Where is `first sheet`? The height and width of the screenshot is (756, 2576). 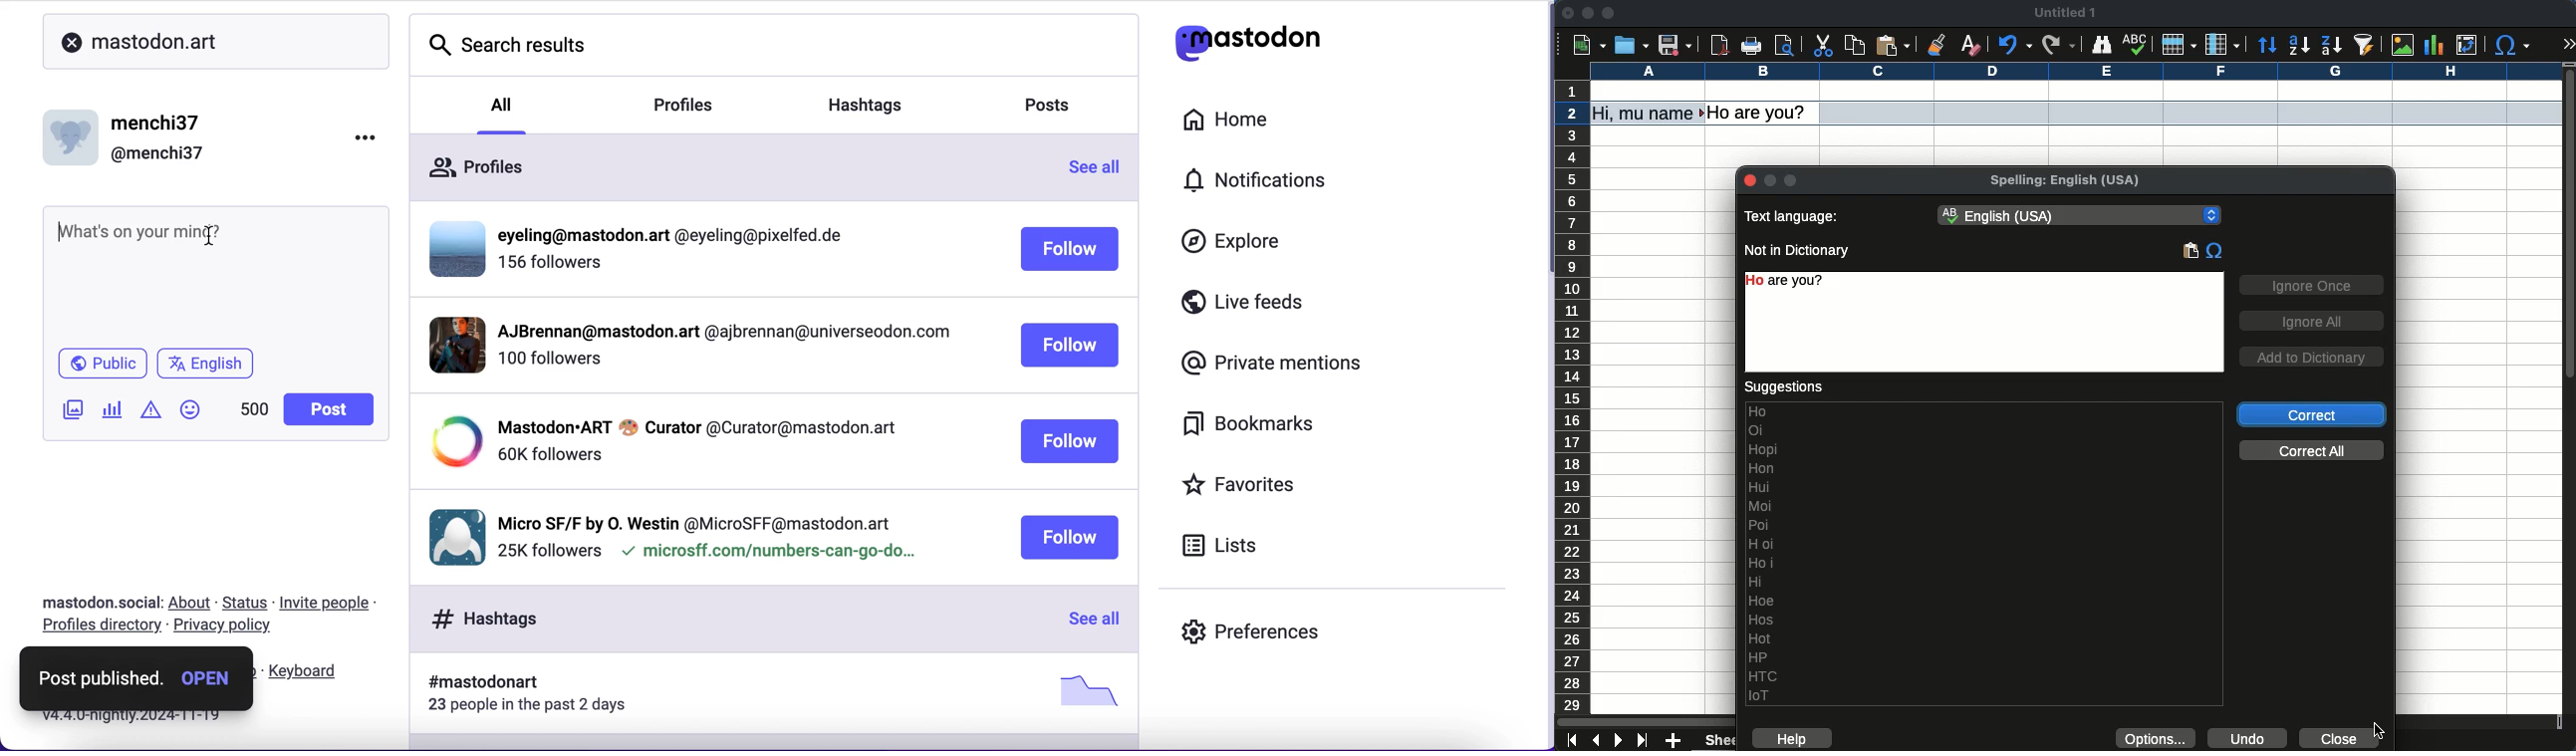
first sheet is located at coordinates (1574, 740).